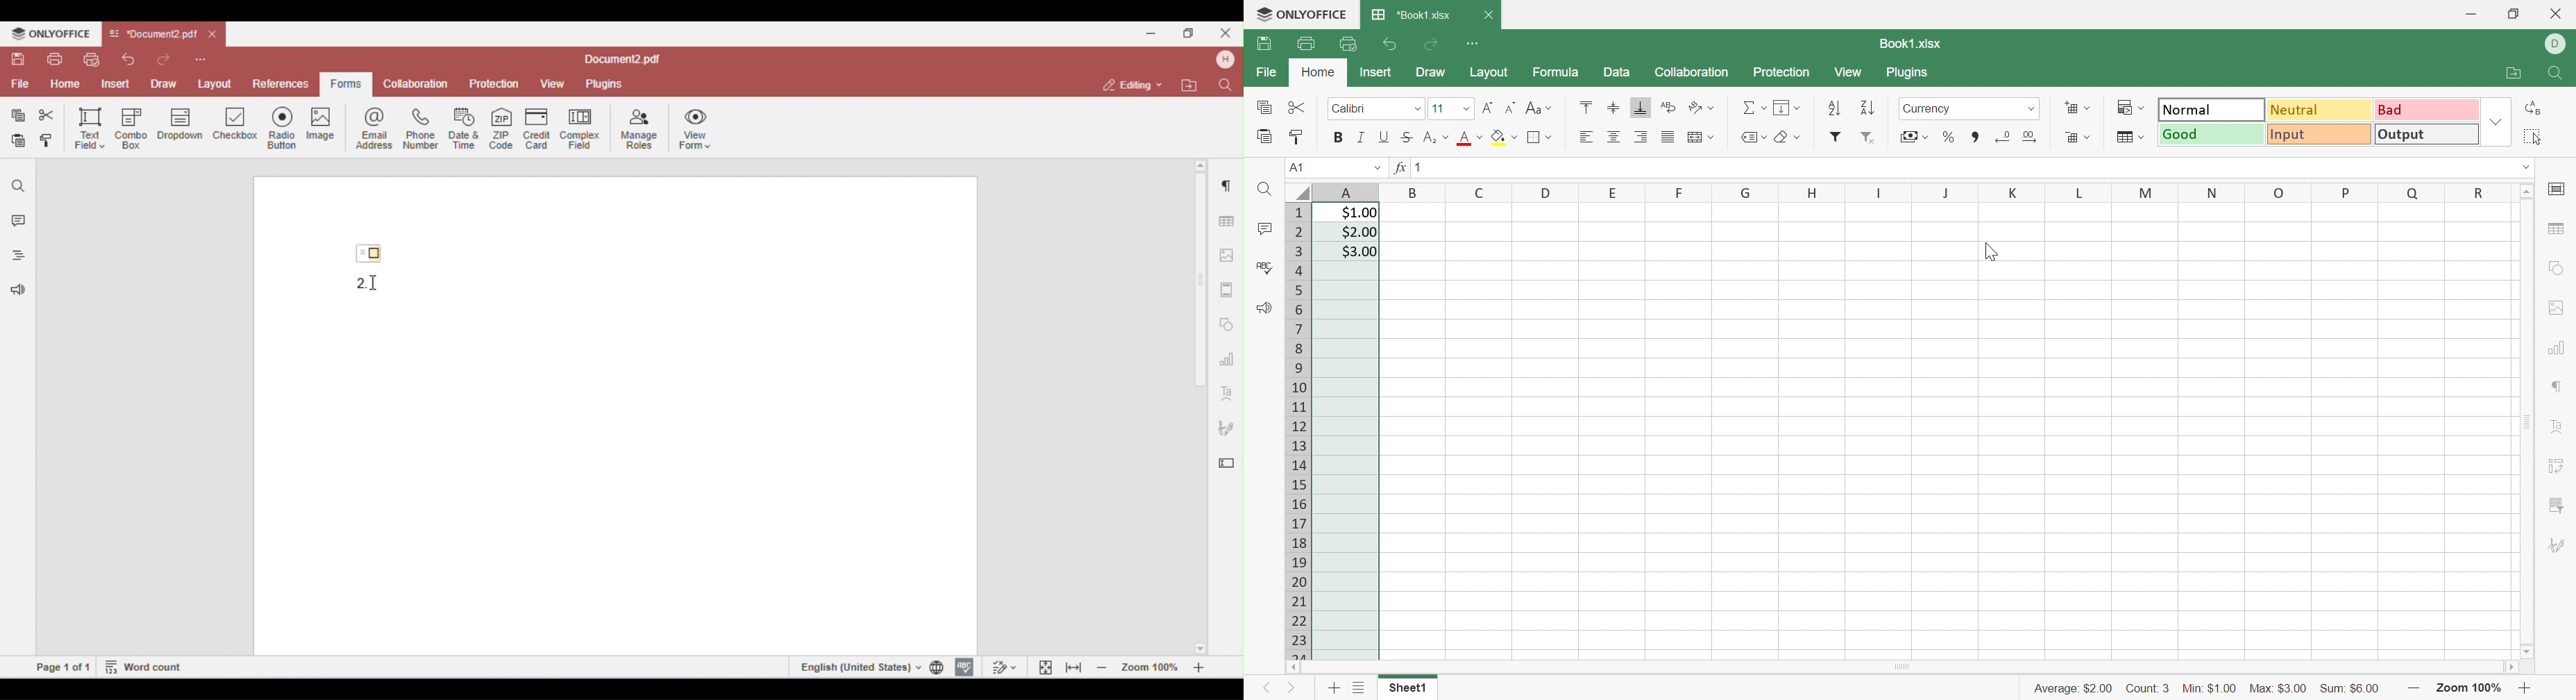 This screenshot has width=2576, height=700. What do you see at coordinates (1505, 135) in the screenshot?
I see `Fill color` at bounding box center [1505, 135].